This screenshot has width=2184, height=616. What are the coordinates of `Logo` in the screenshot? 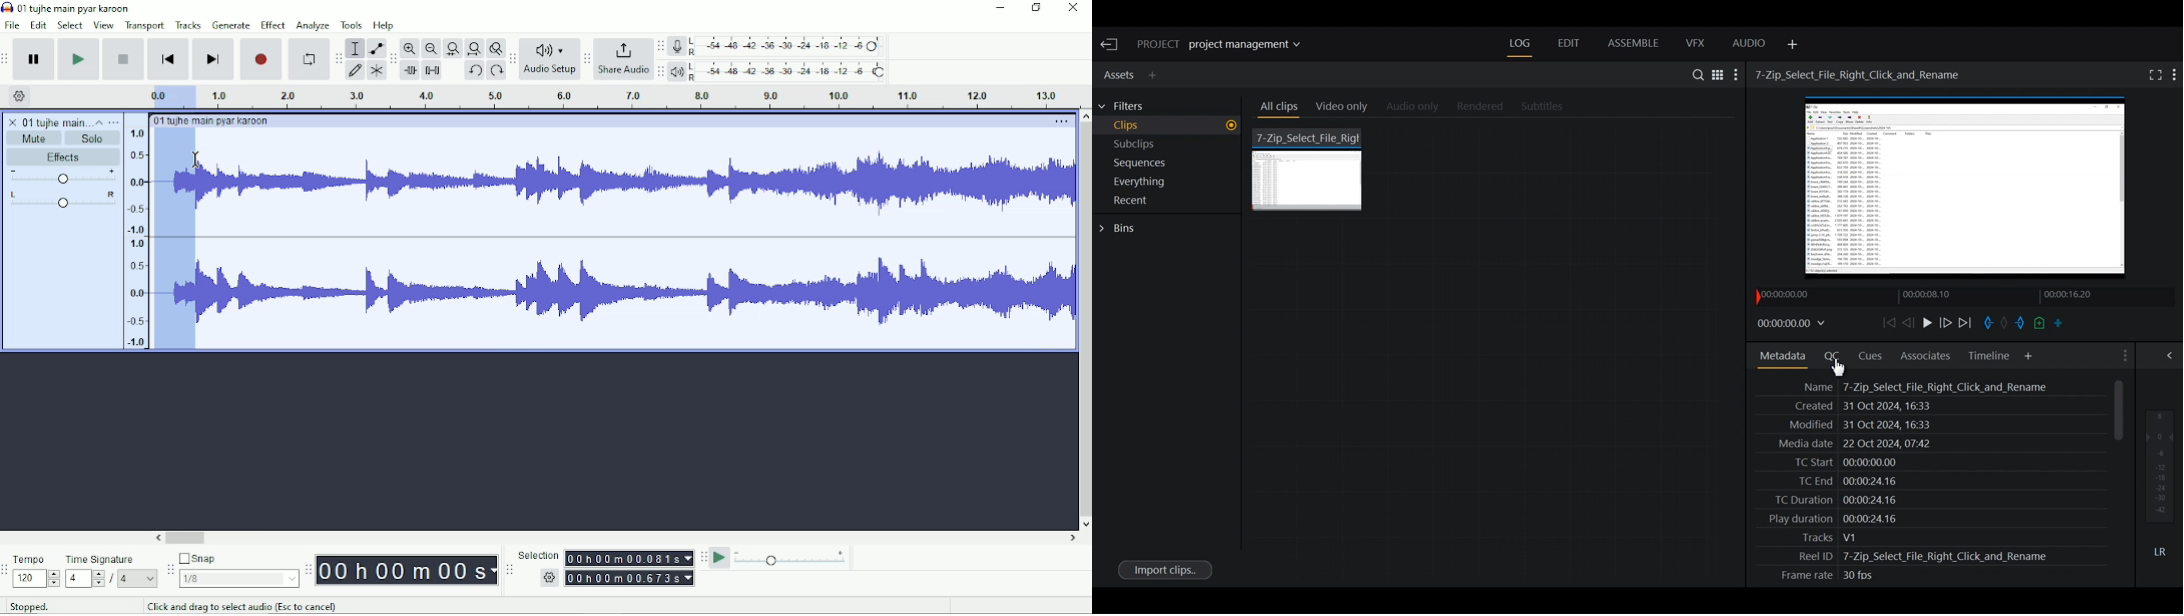 It's located at (7, 7).